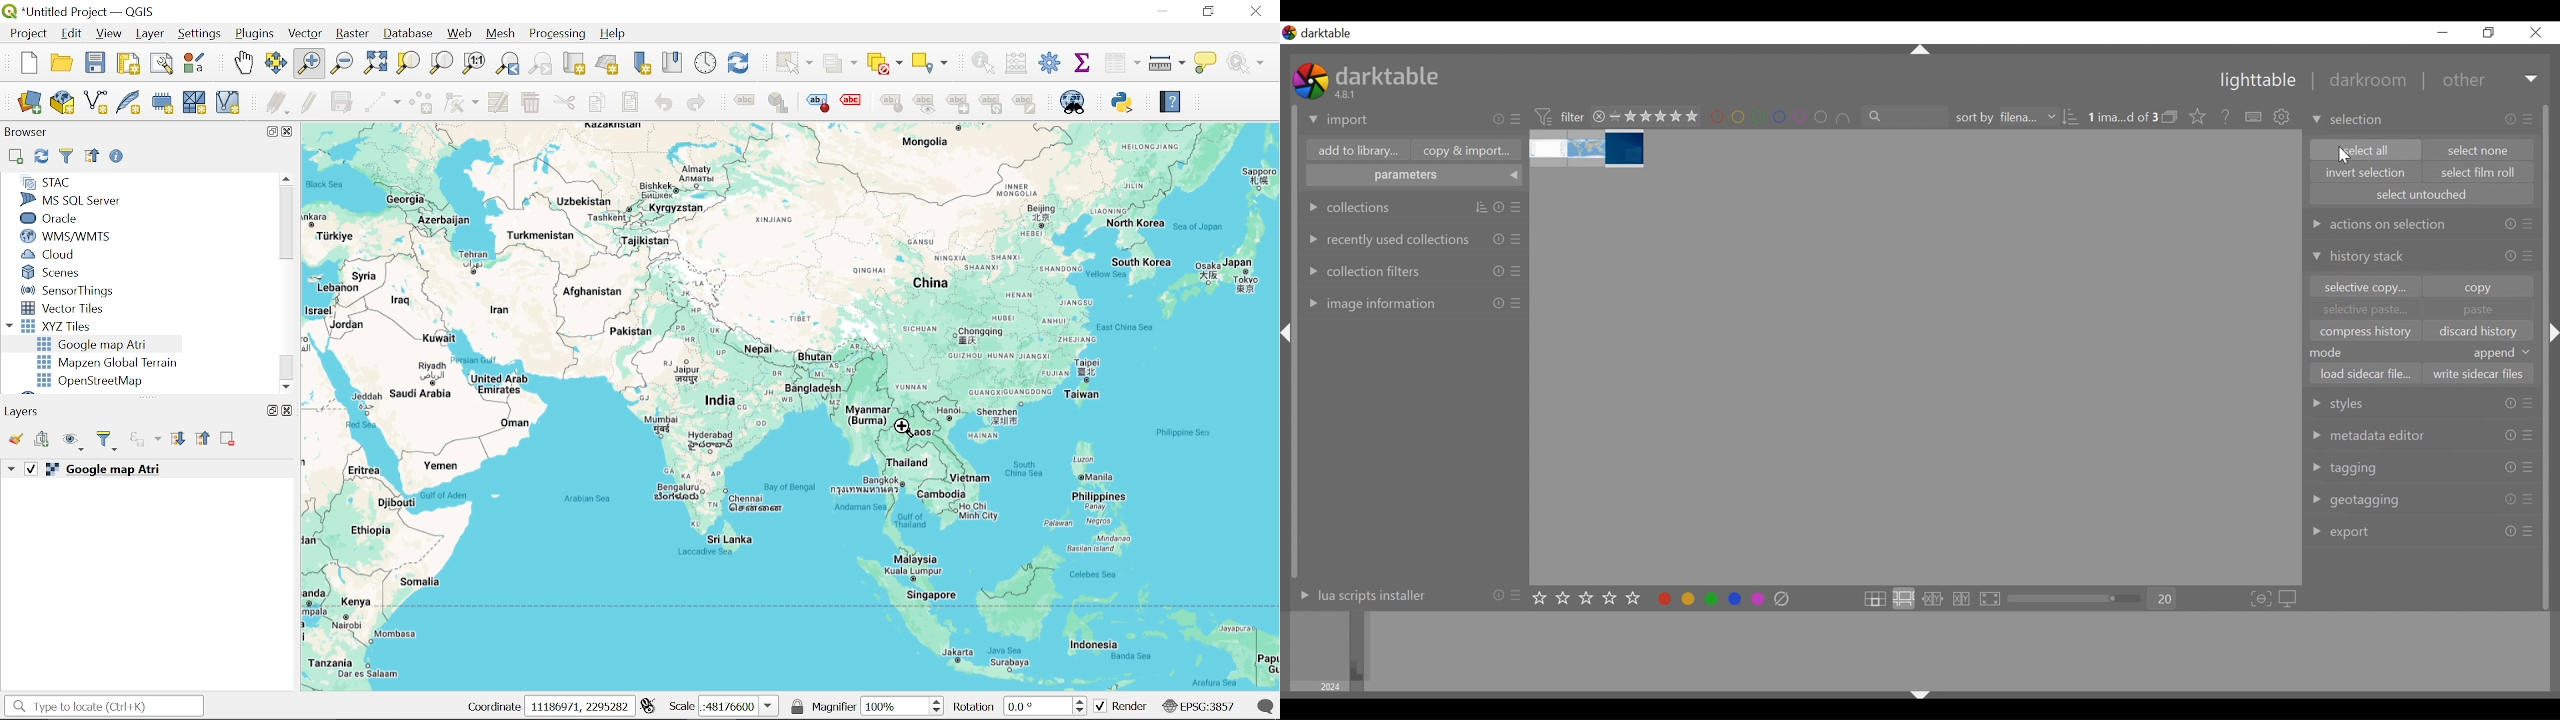 The height and width of the screenshot is (728, 2576). I want to click on metadata editor, so click(2370, 435).